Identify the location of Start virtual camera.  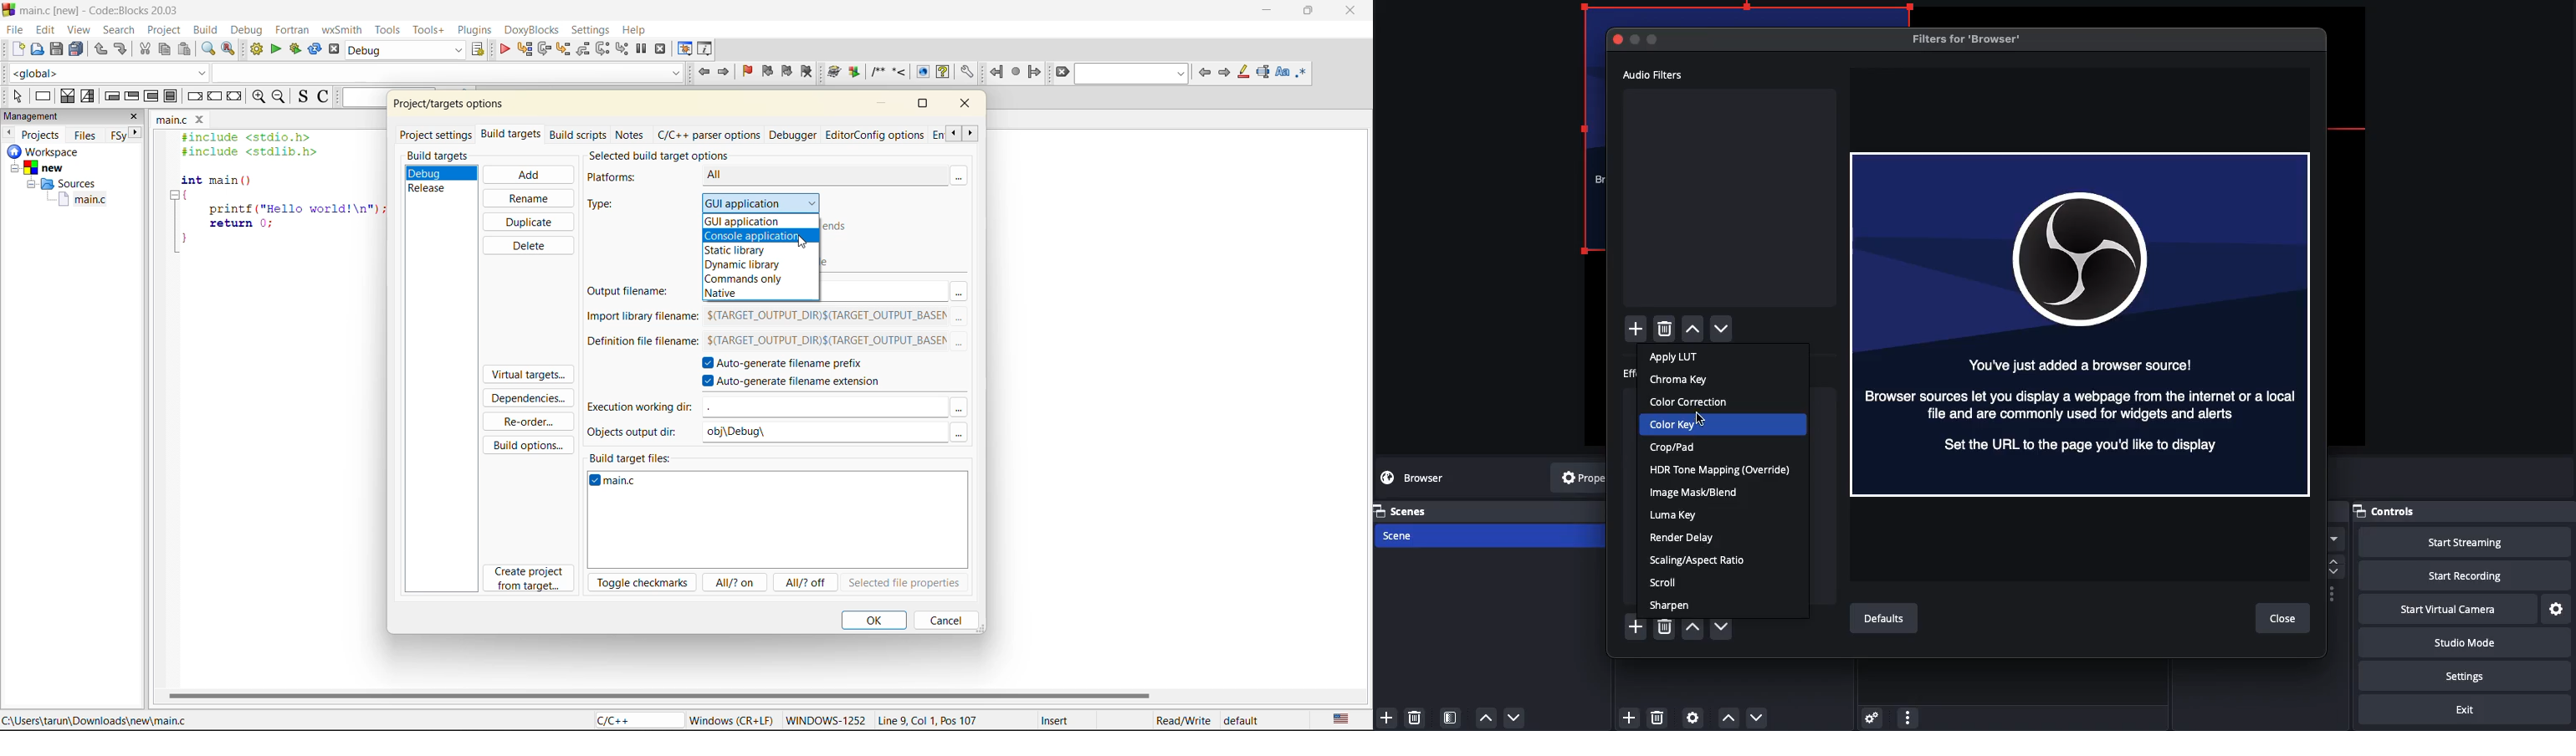
(2445, 610).